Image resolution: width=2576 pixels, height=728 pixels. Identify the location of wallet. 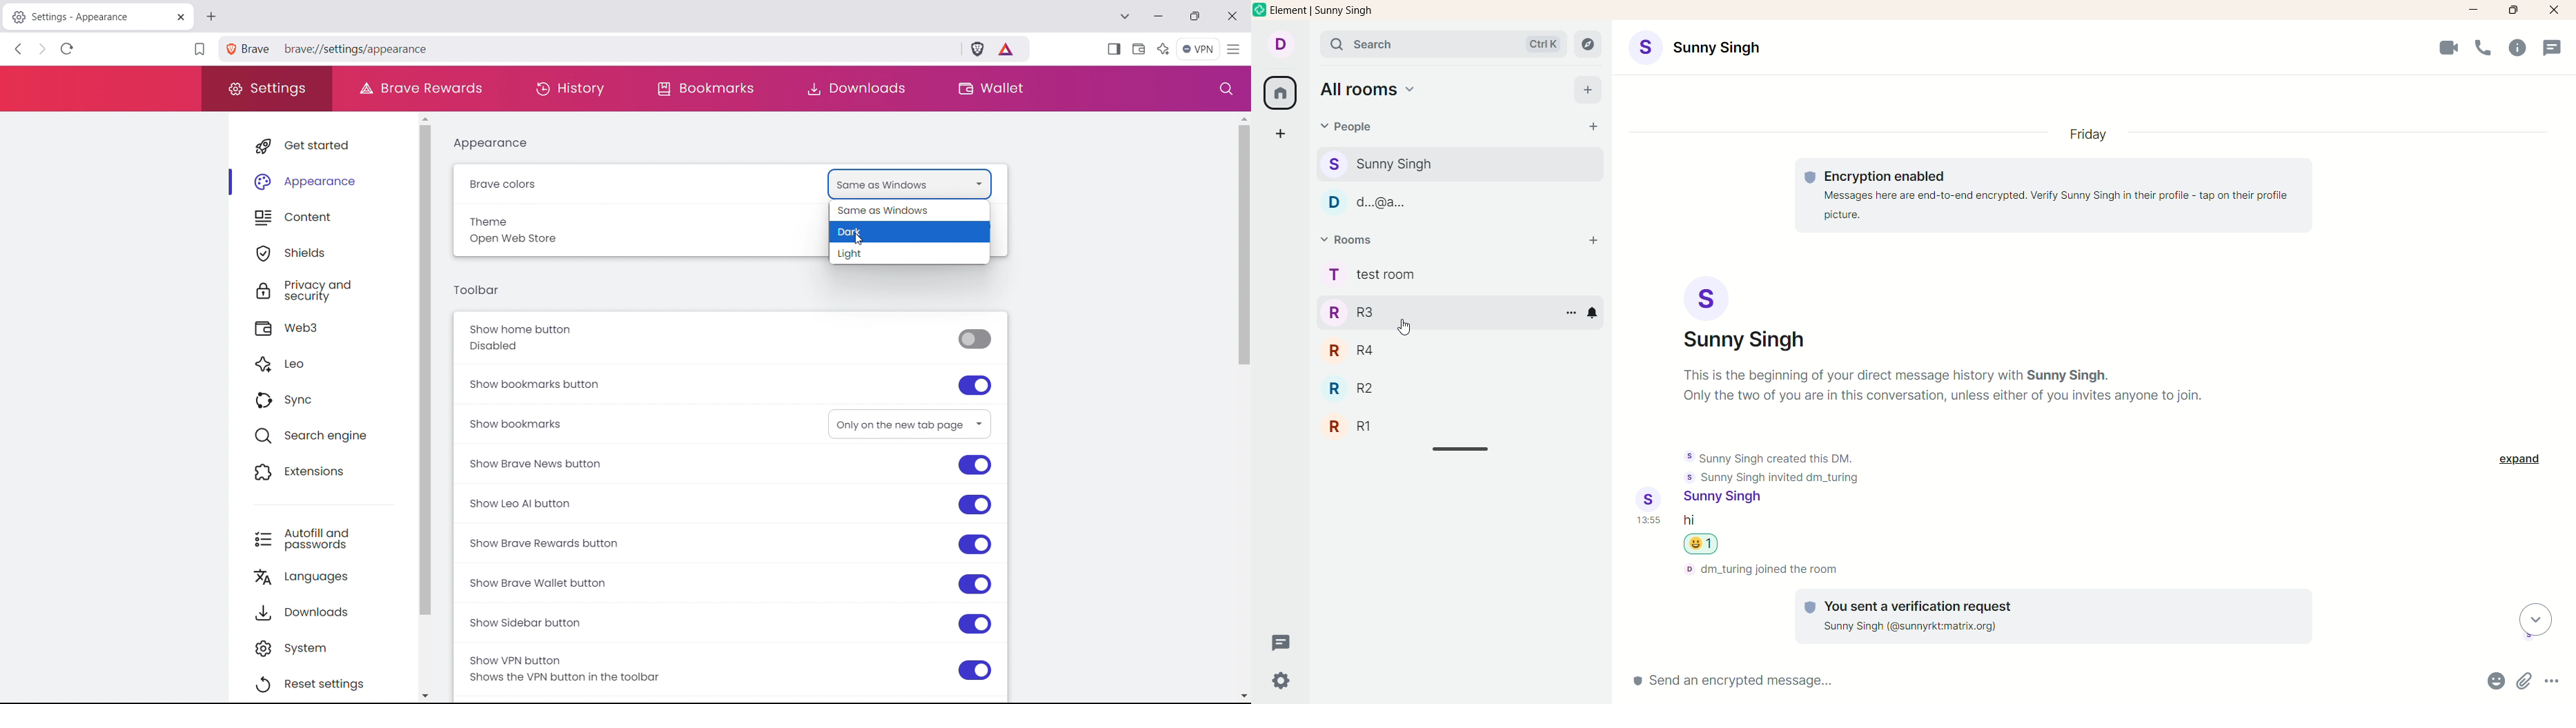
(1139, 48).